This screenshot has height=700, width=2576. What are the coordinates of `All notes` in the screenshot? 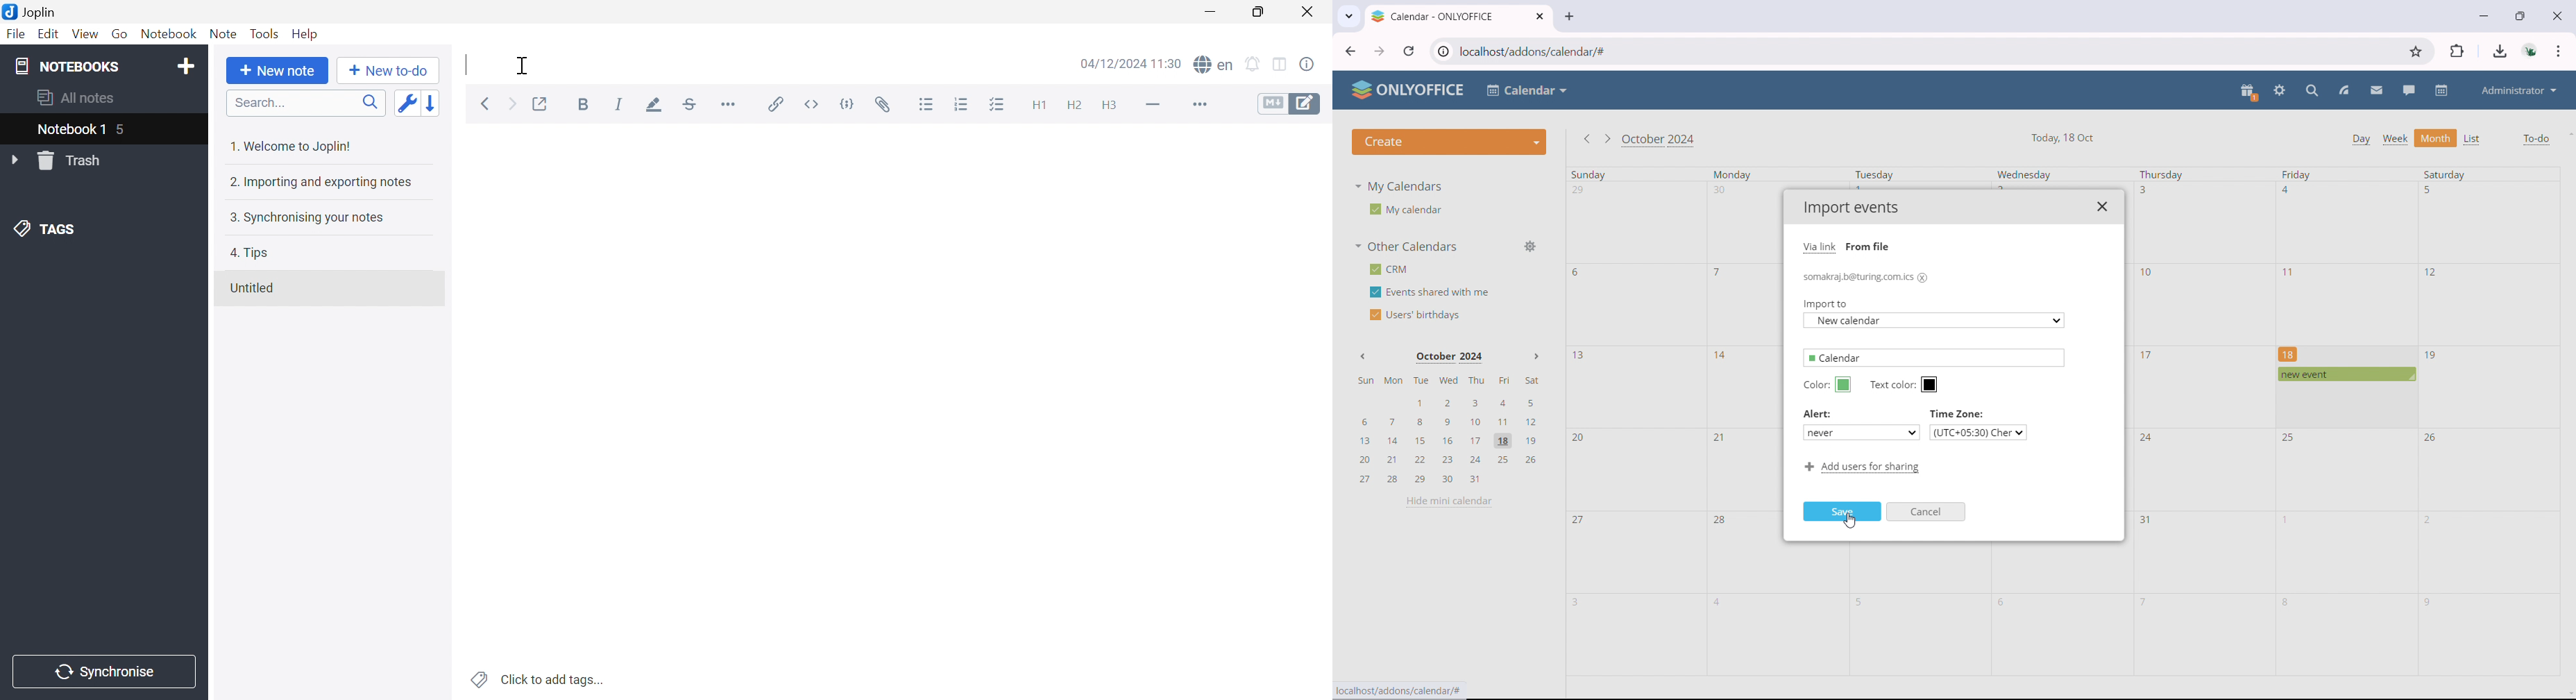 It's located at (74, 99).